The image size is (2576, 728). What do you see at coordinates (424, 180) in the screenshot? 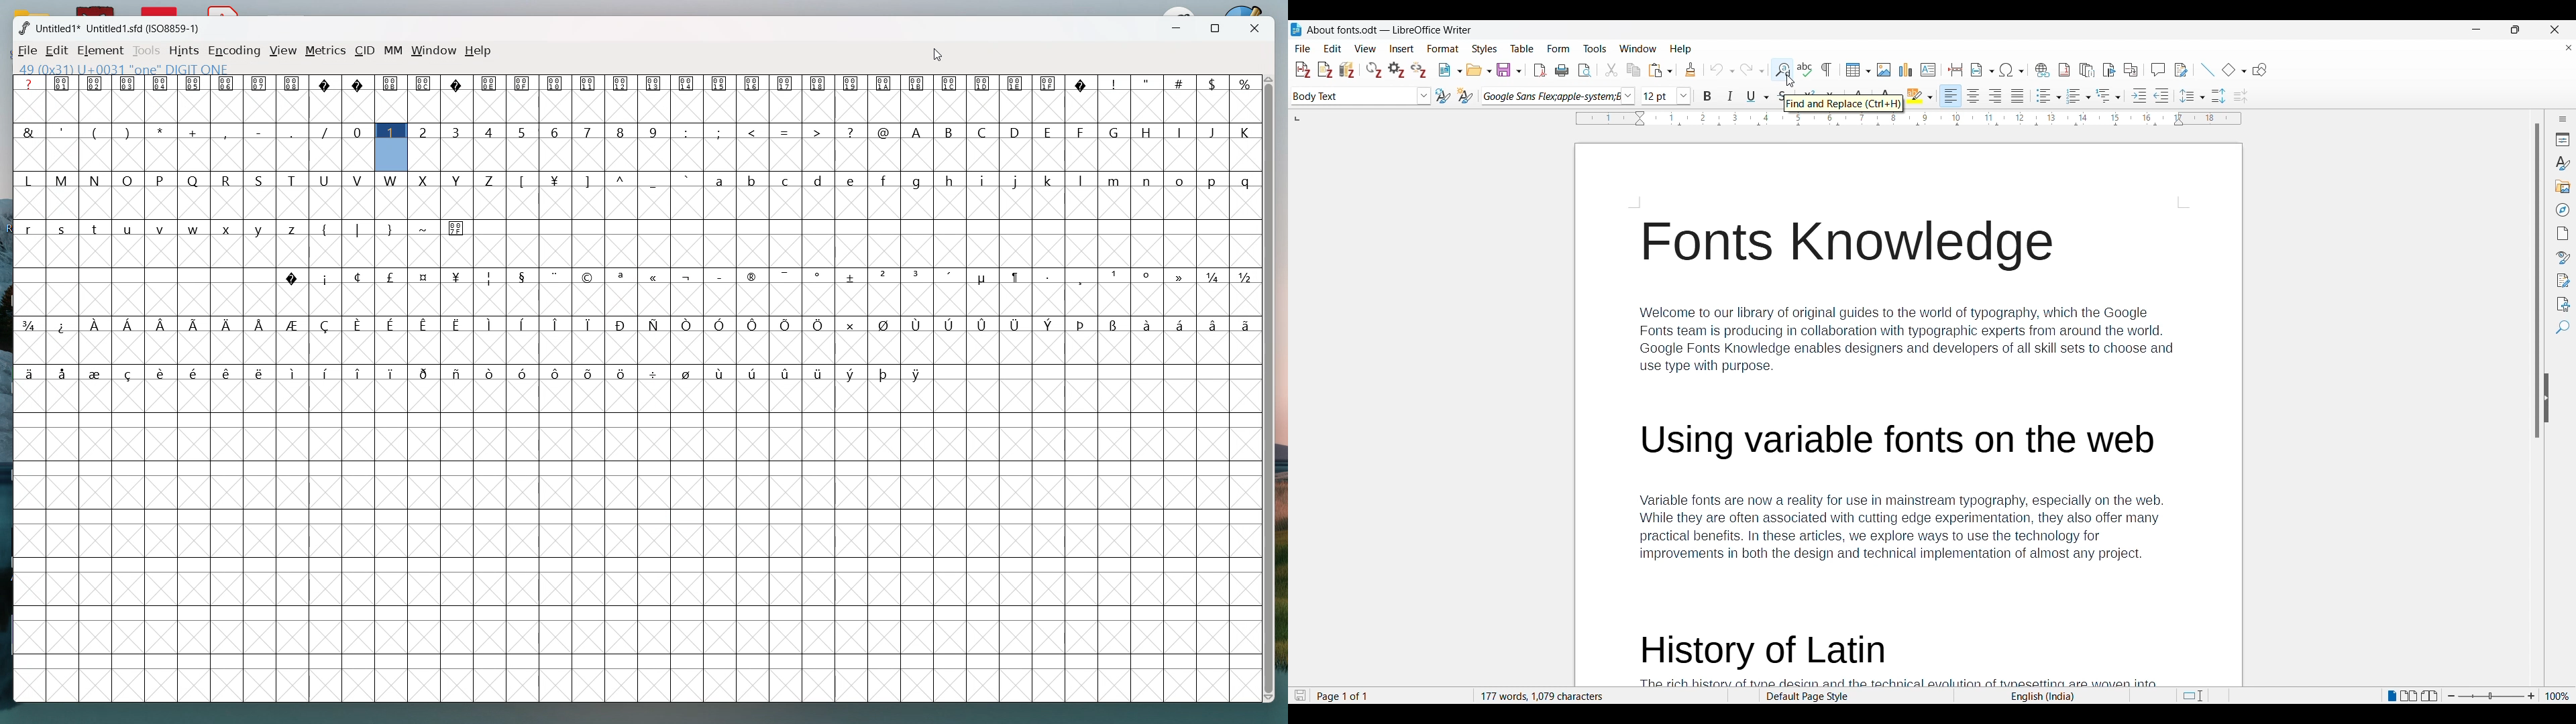
I see `X` at bounding box center [424, 180].